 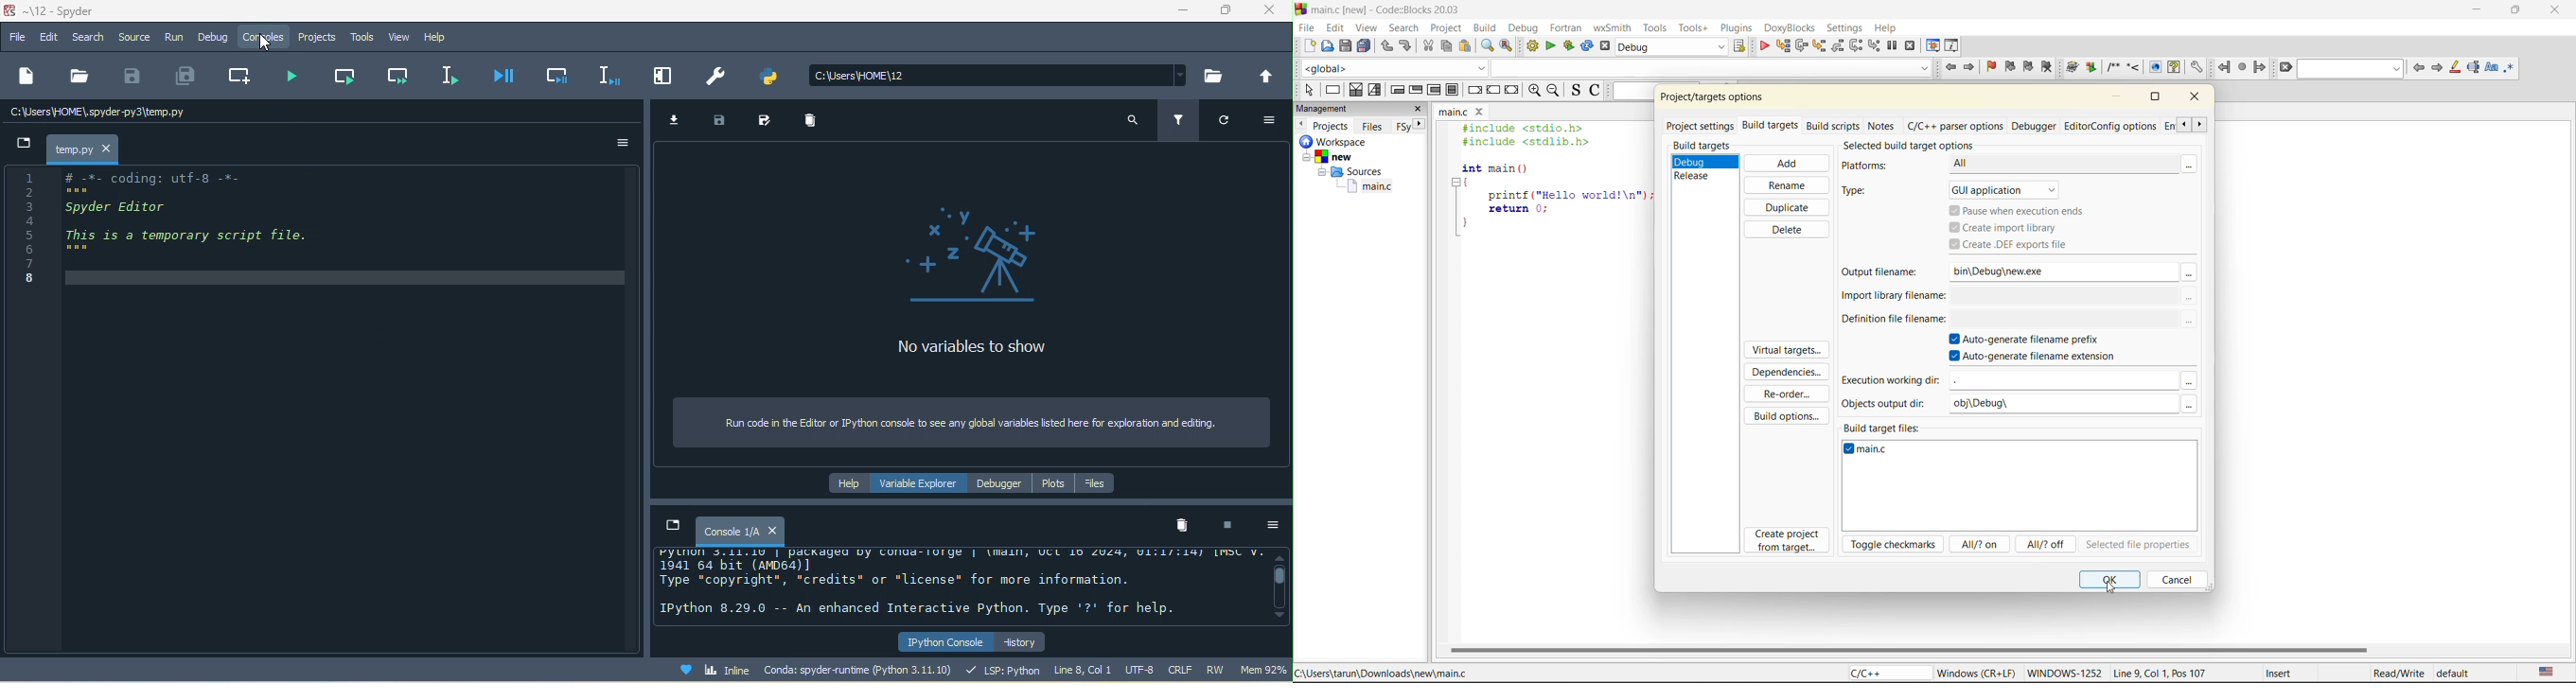 I want to click on management, so click(x=1337, y=108).